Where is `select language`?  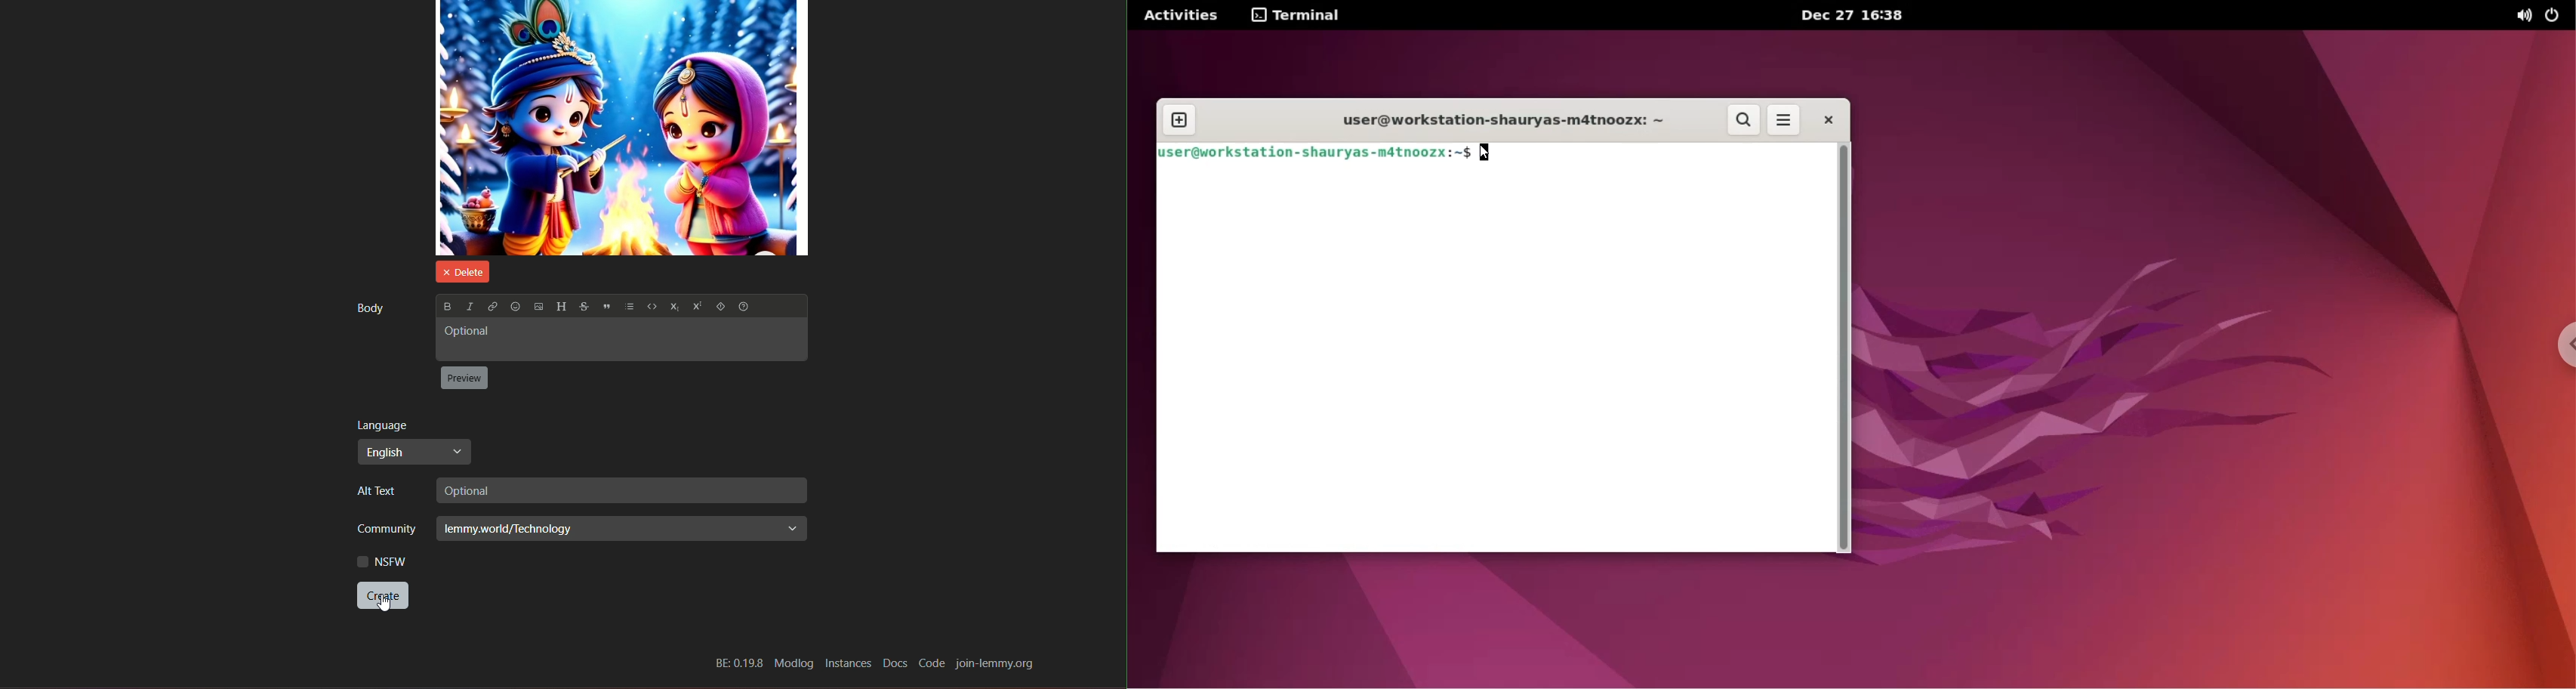 select language is located at coordinates (414, 452).